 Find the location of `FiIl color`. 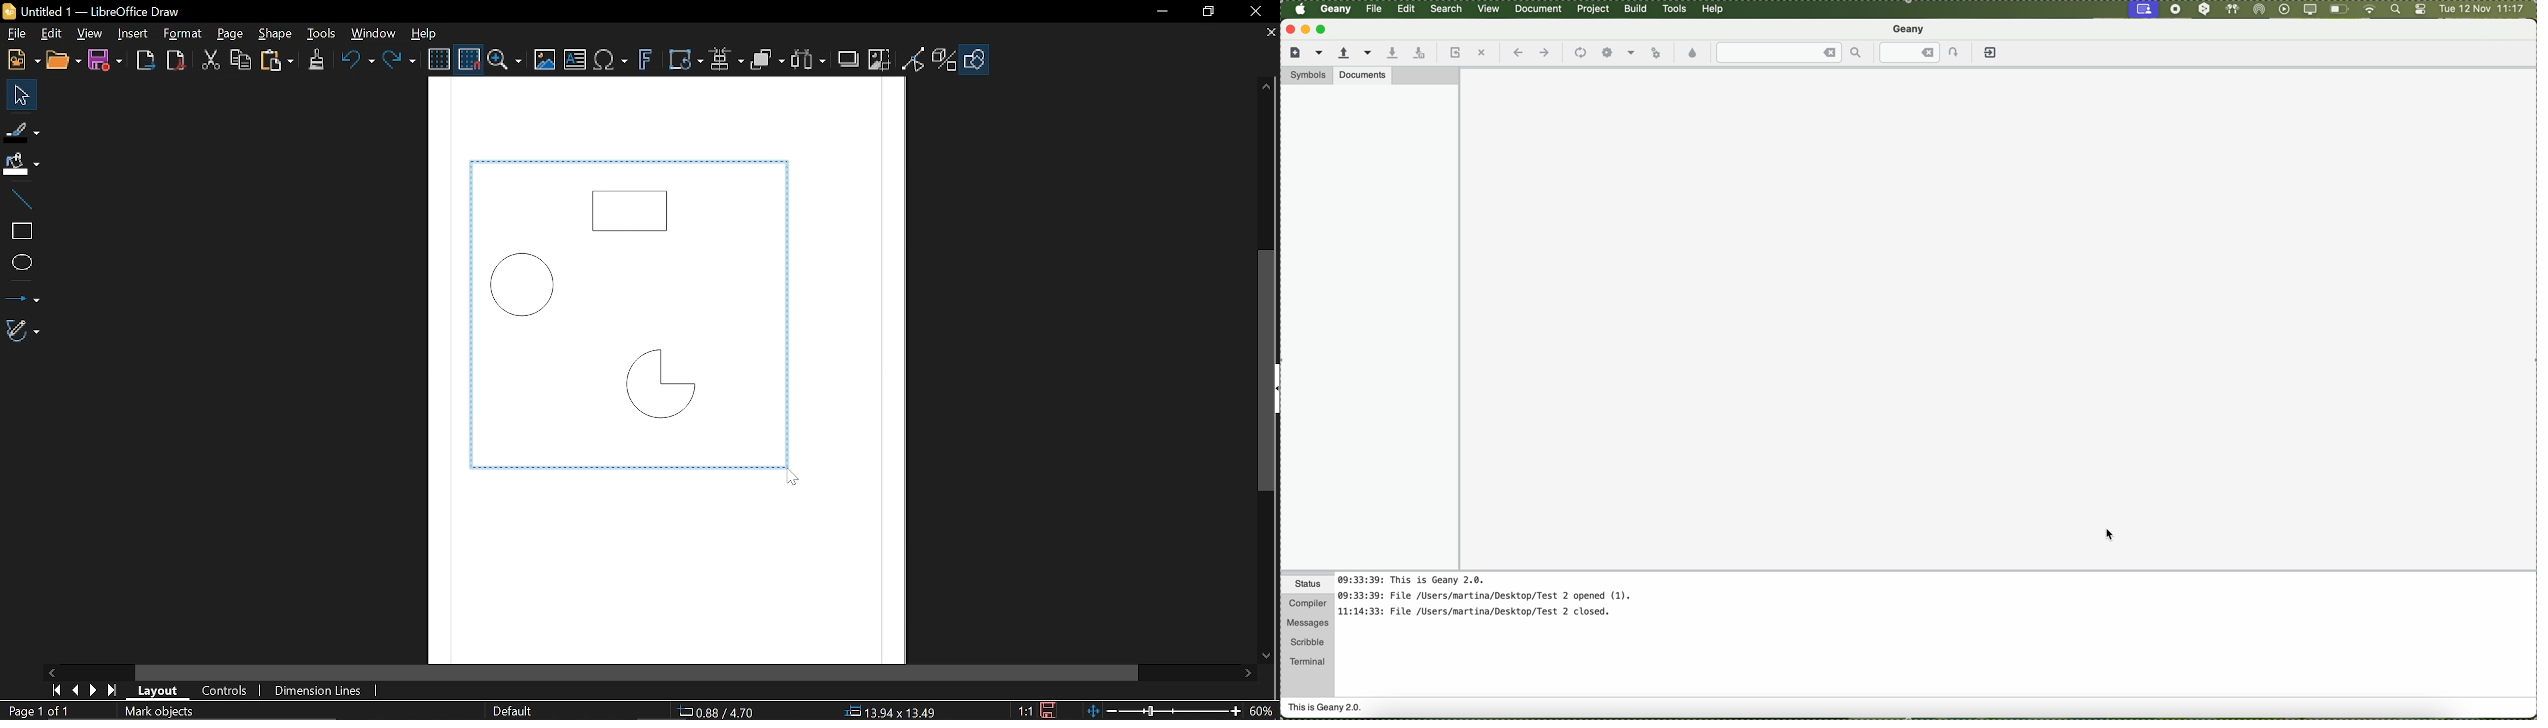

FiIl color is located at coordinates (22, 160).